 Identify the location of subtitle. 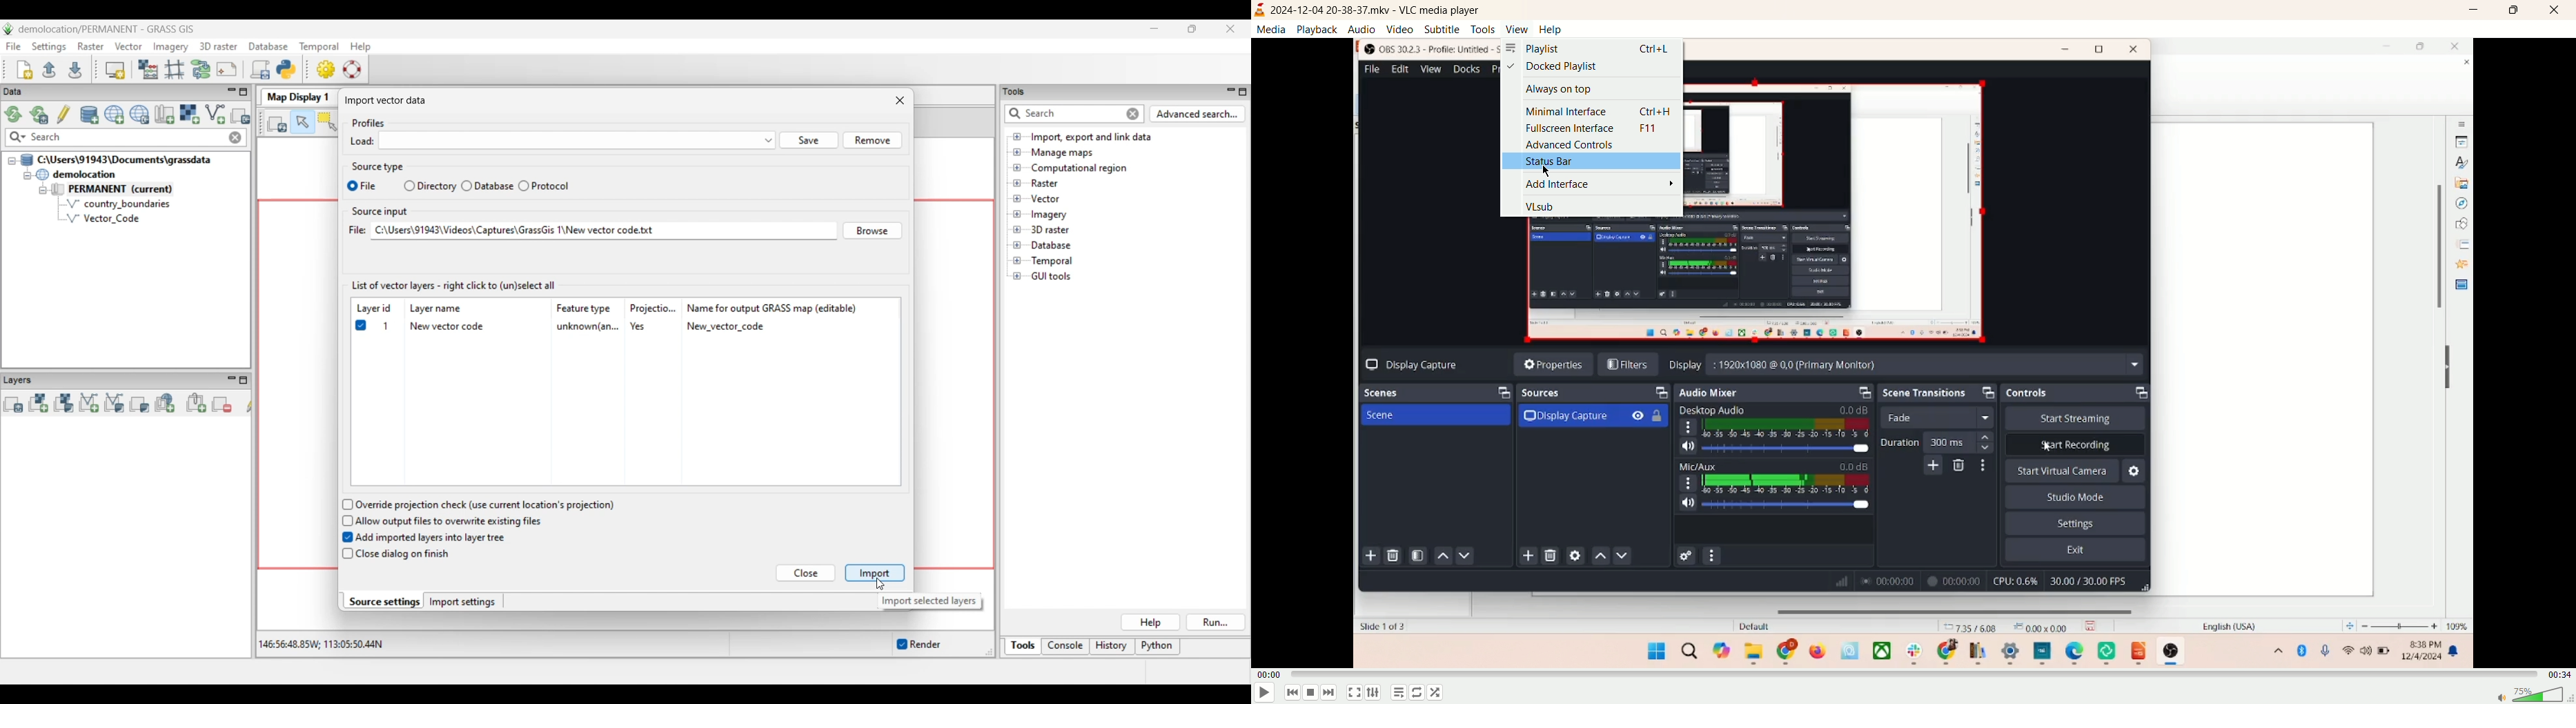
(1442, 28).